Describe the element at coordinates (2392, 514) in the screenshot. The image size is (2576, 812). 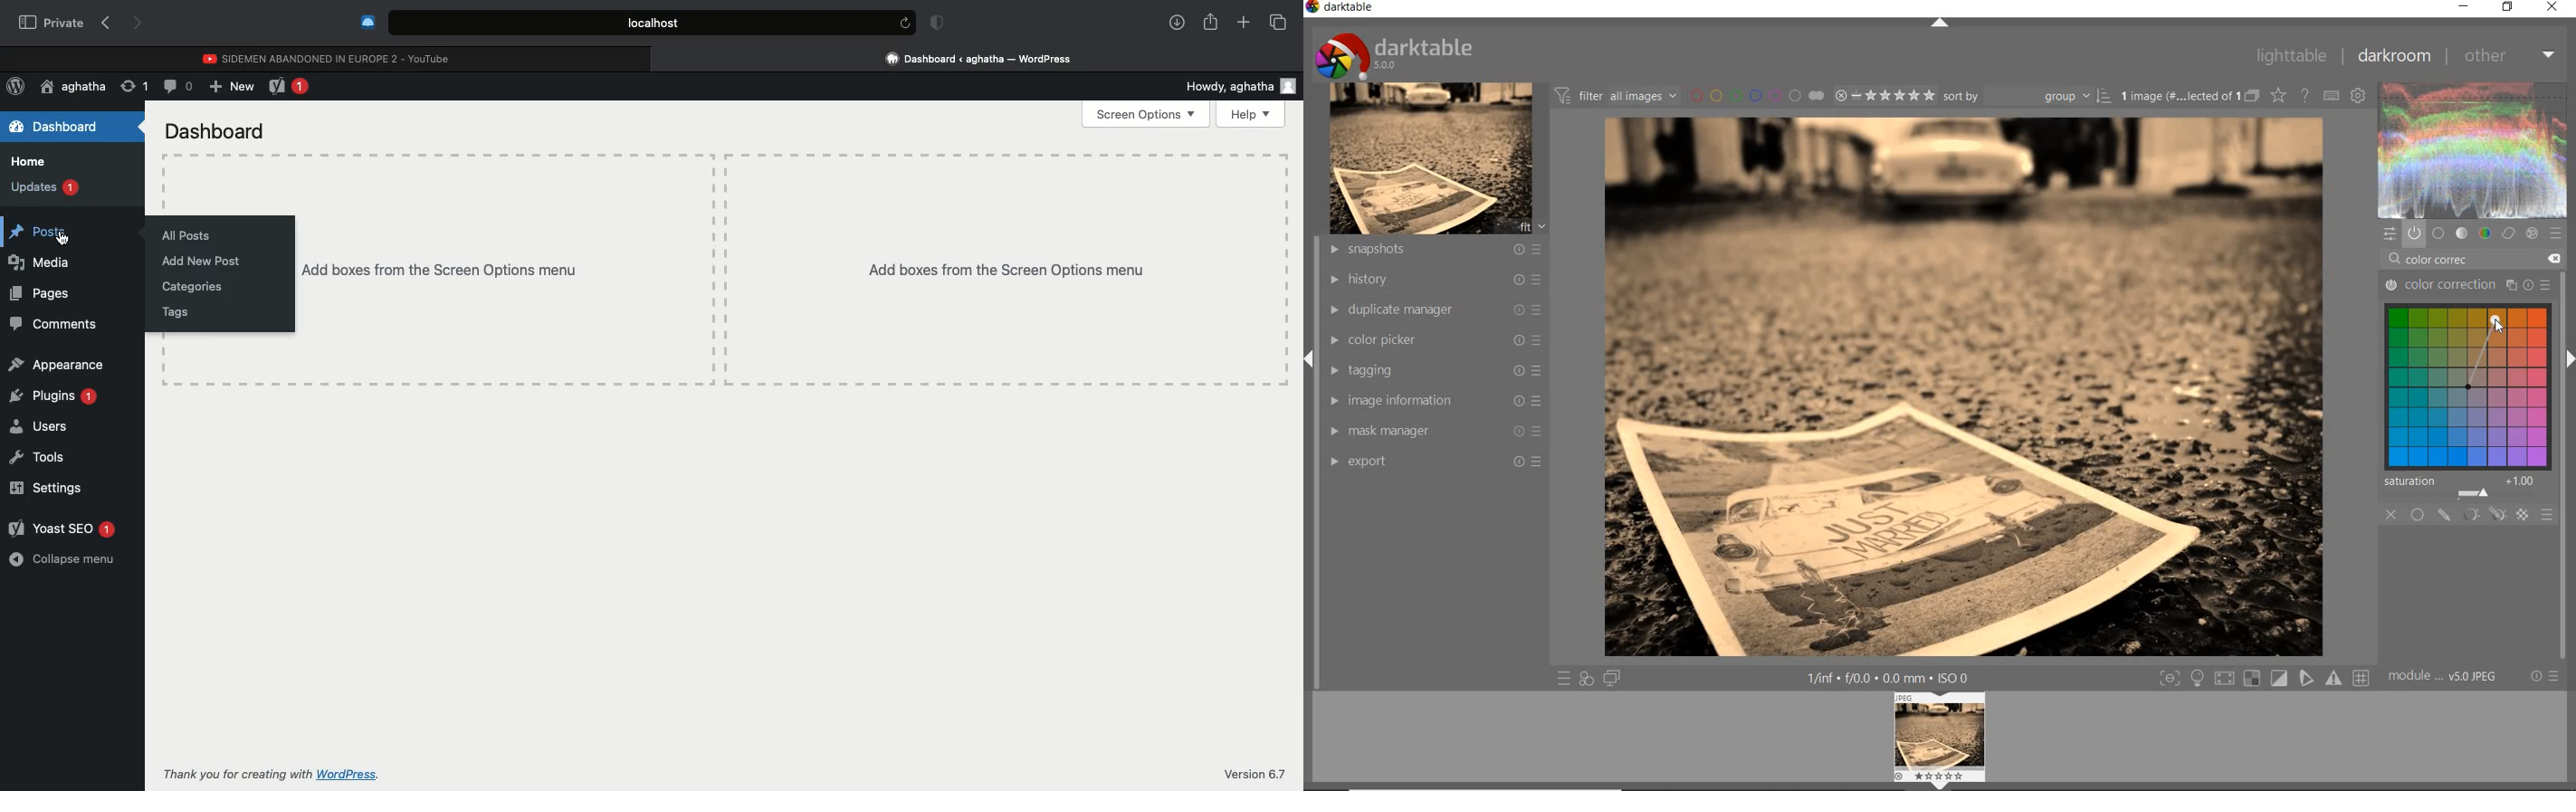
I see `close` at that location.